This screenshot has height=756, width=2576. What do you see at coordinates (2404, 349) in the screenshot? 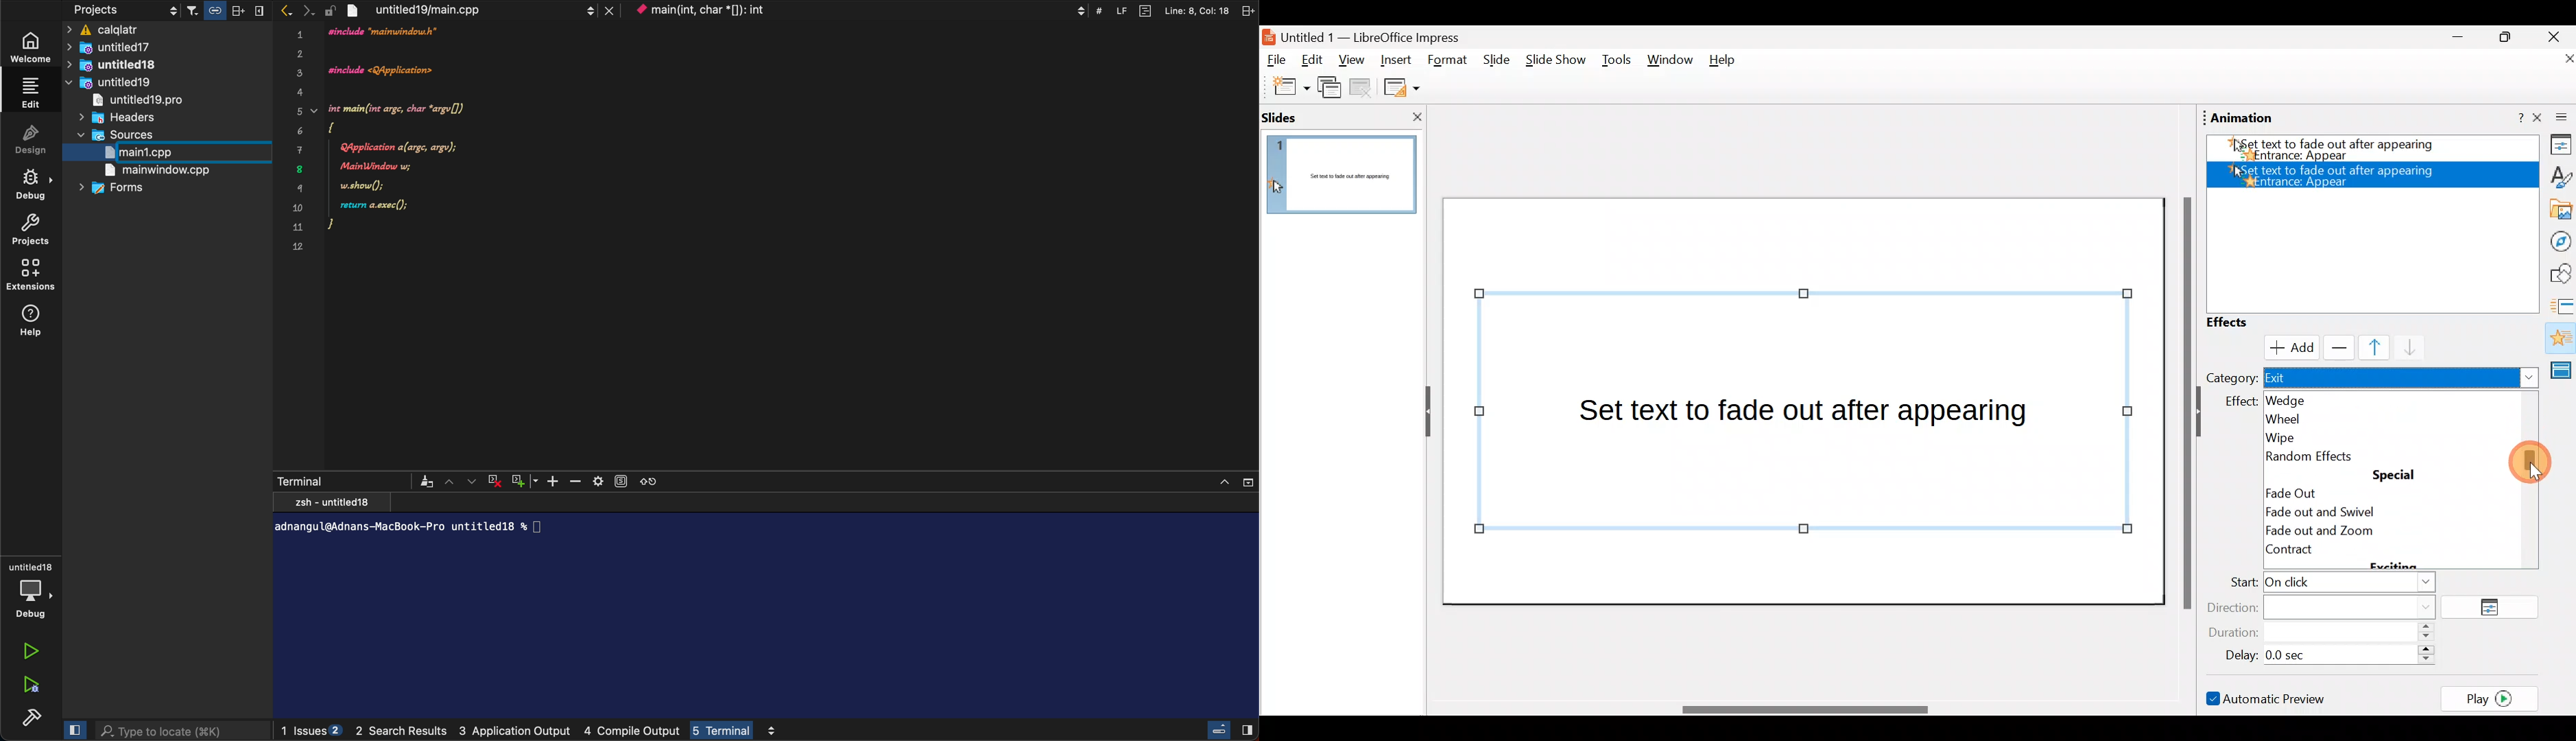
I see `Move down` at bounding box center [2404, 349].